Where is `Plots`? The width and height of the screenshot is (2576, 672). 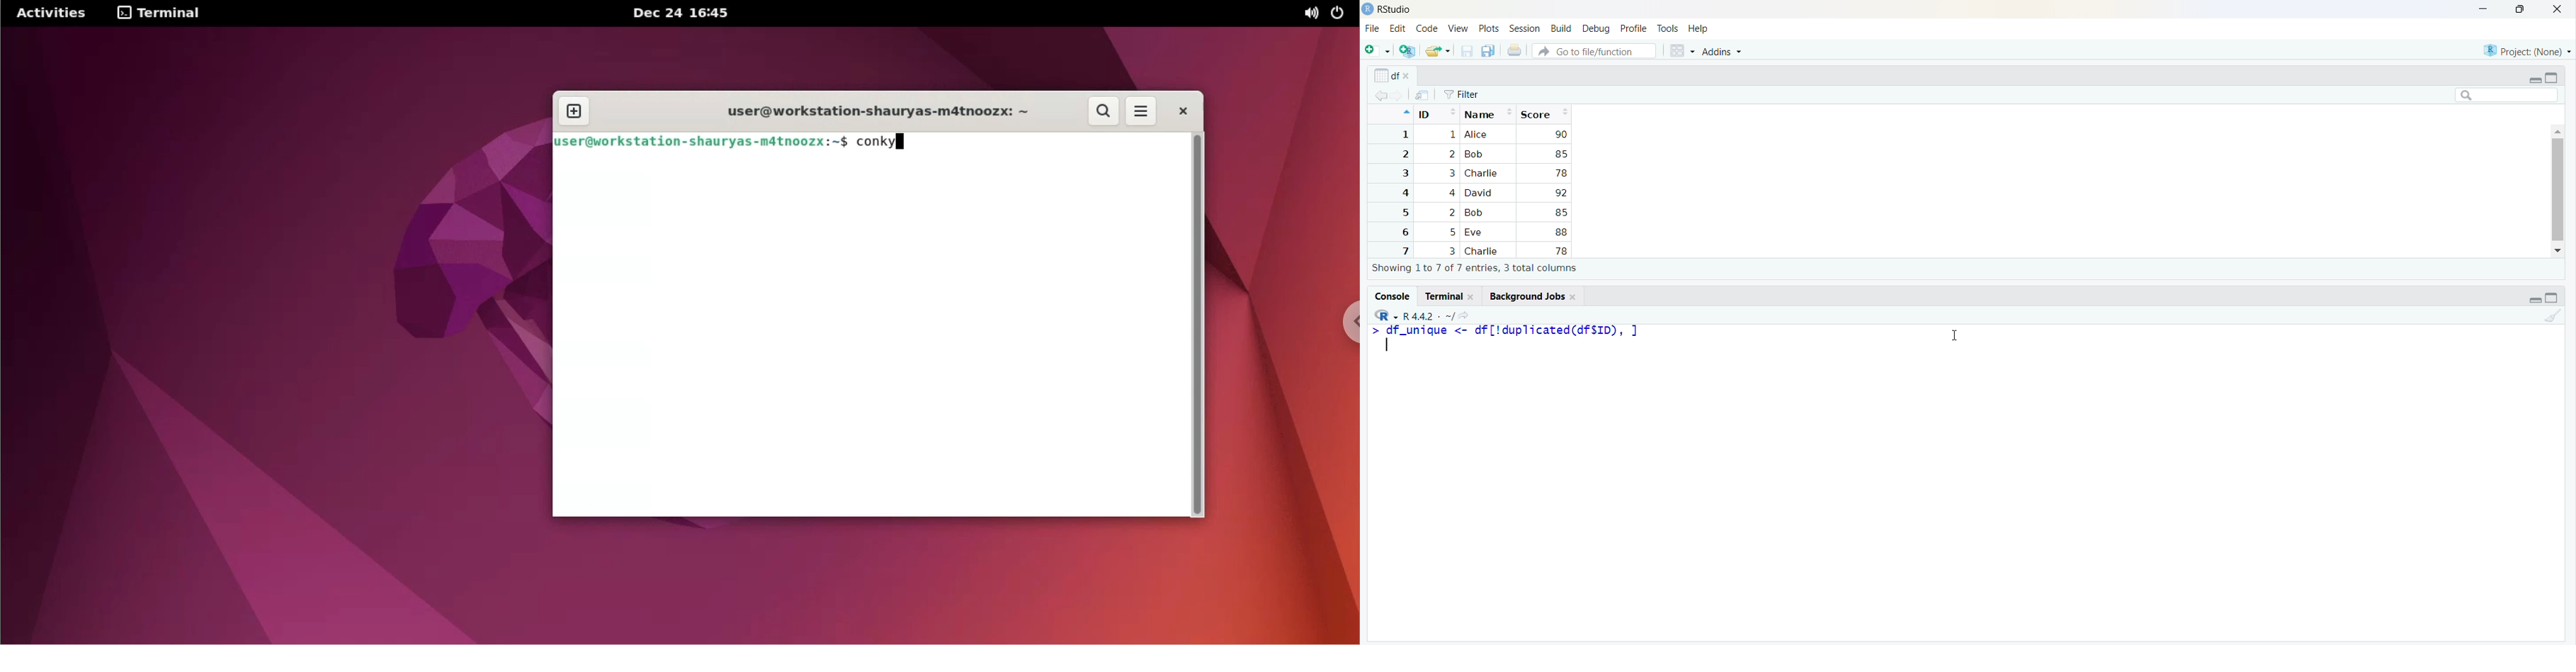 Plots is located at coordinates (1489, 29).